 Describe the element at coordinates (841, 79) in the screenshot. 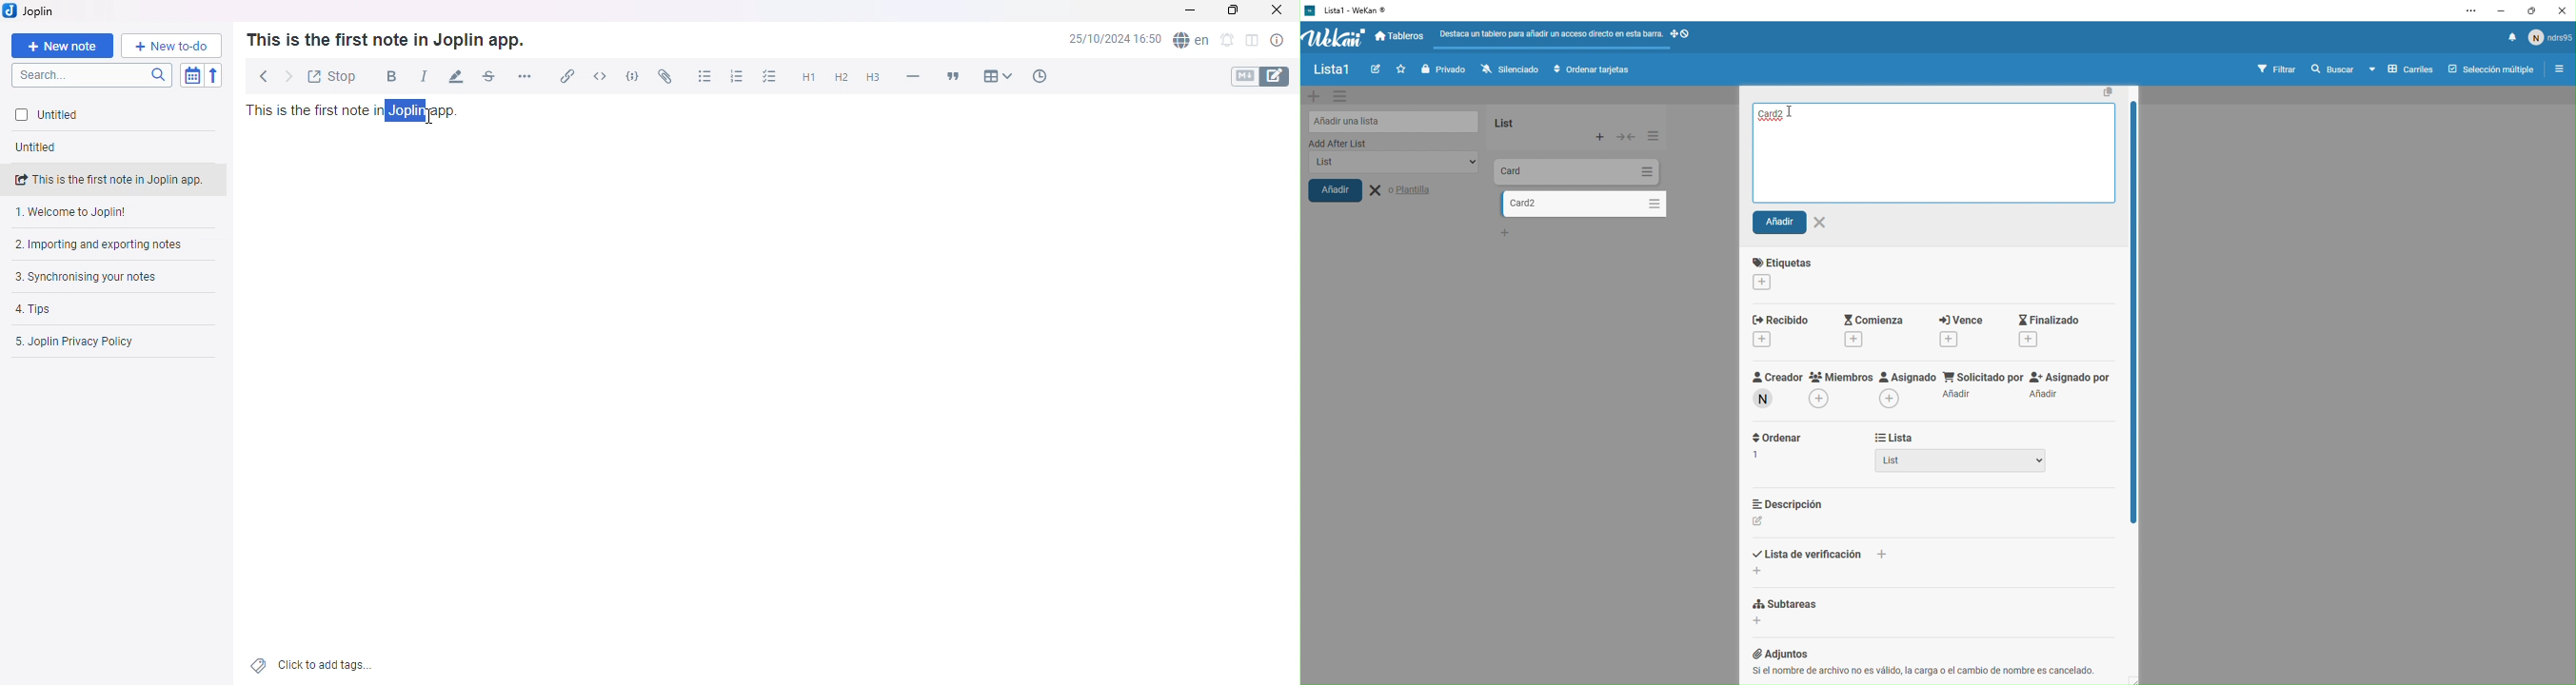

I see `Heading 2` at that location.